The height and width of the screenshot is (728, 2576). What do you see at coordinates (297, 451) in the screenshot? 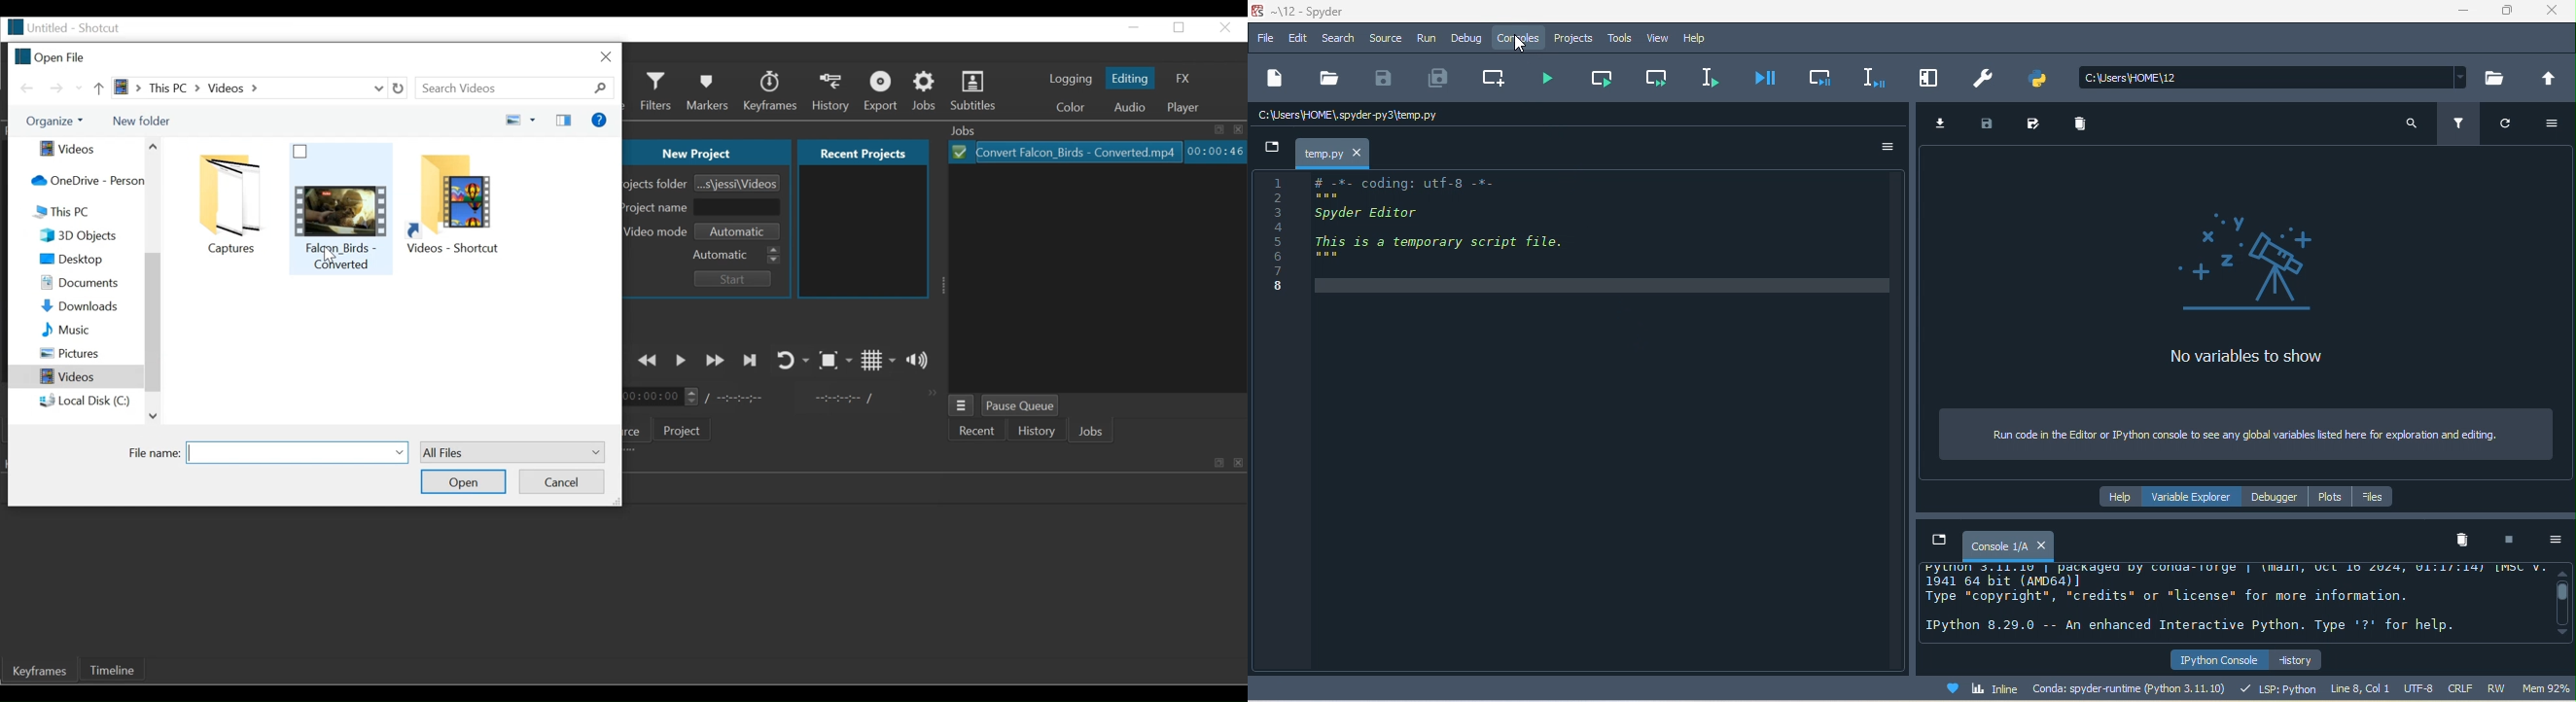
I see `File name field` at bounding box center [297, 451].